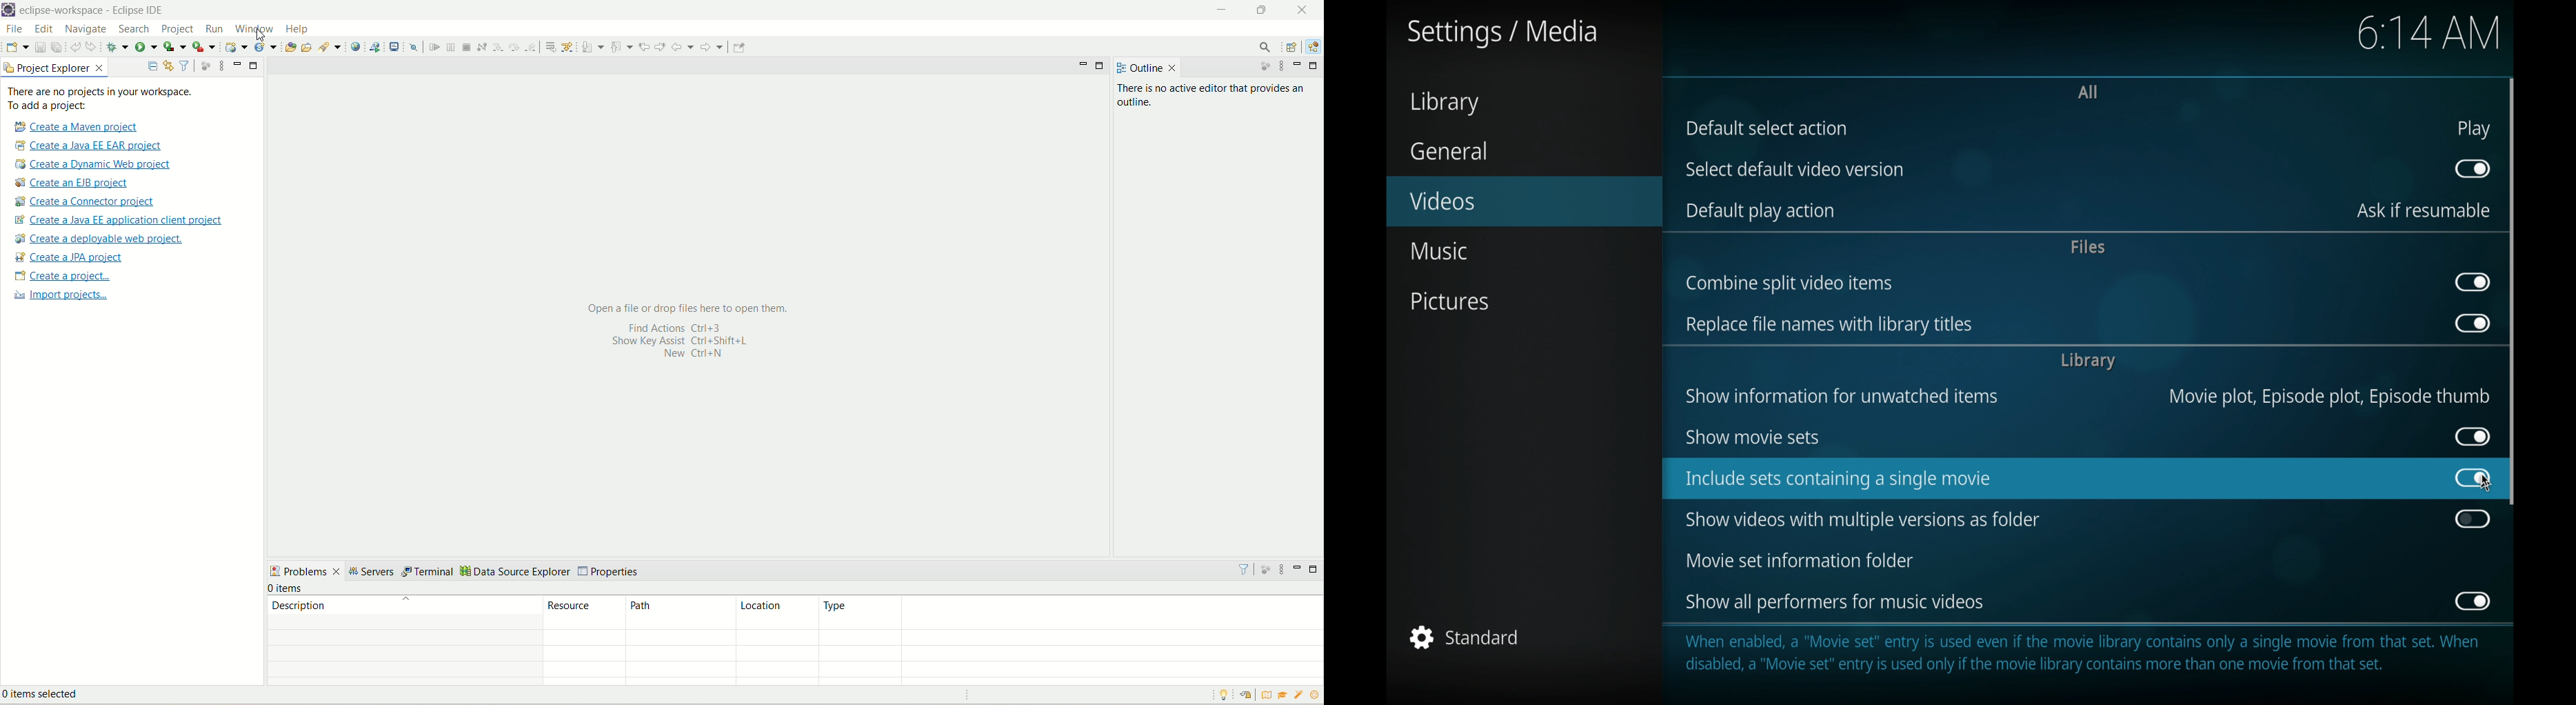 The image size is (2576, 728). Describe the element at coordinates (2472, 519) in the screenshot. I see `toggle button` at that location.